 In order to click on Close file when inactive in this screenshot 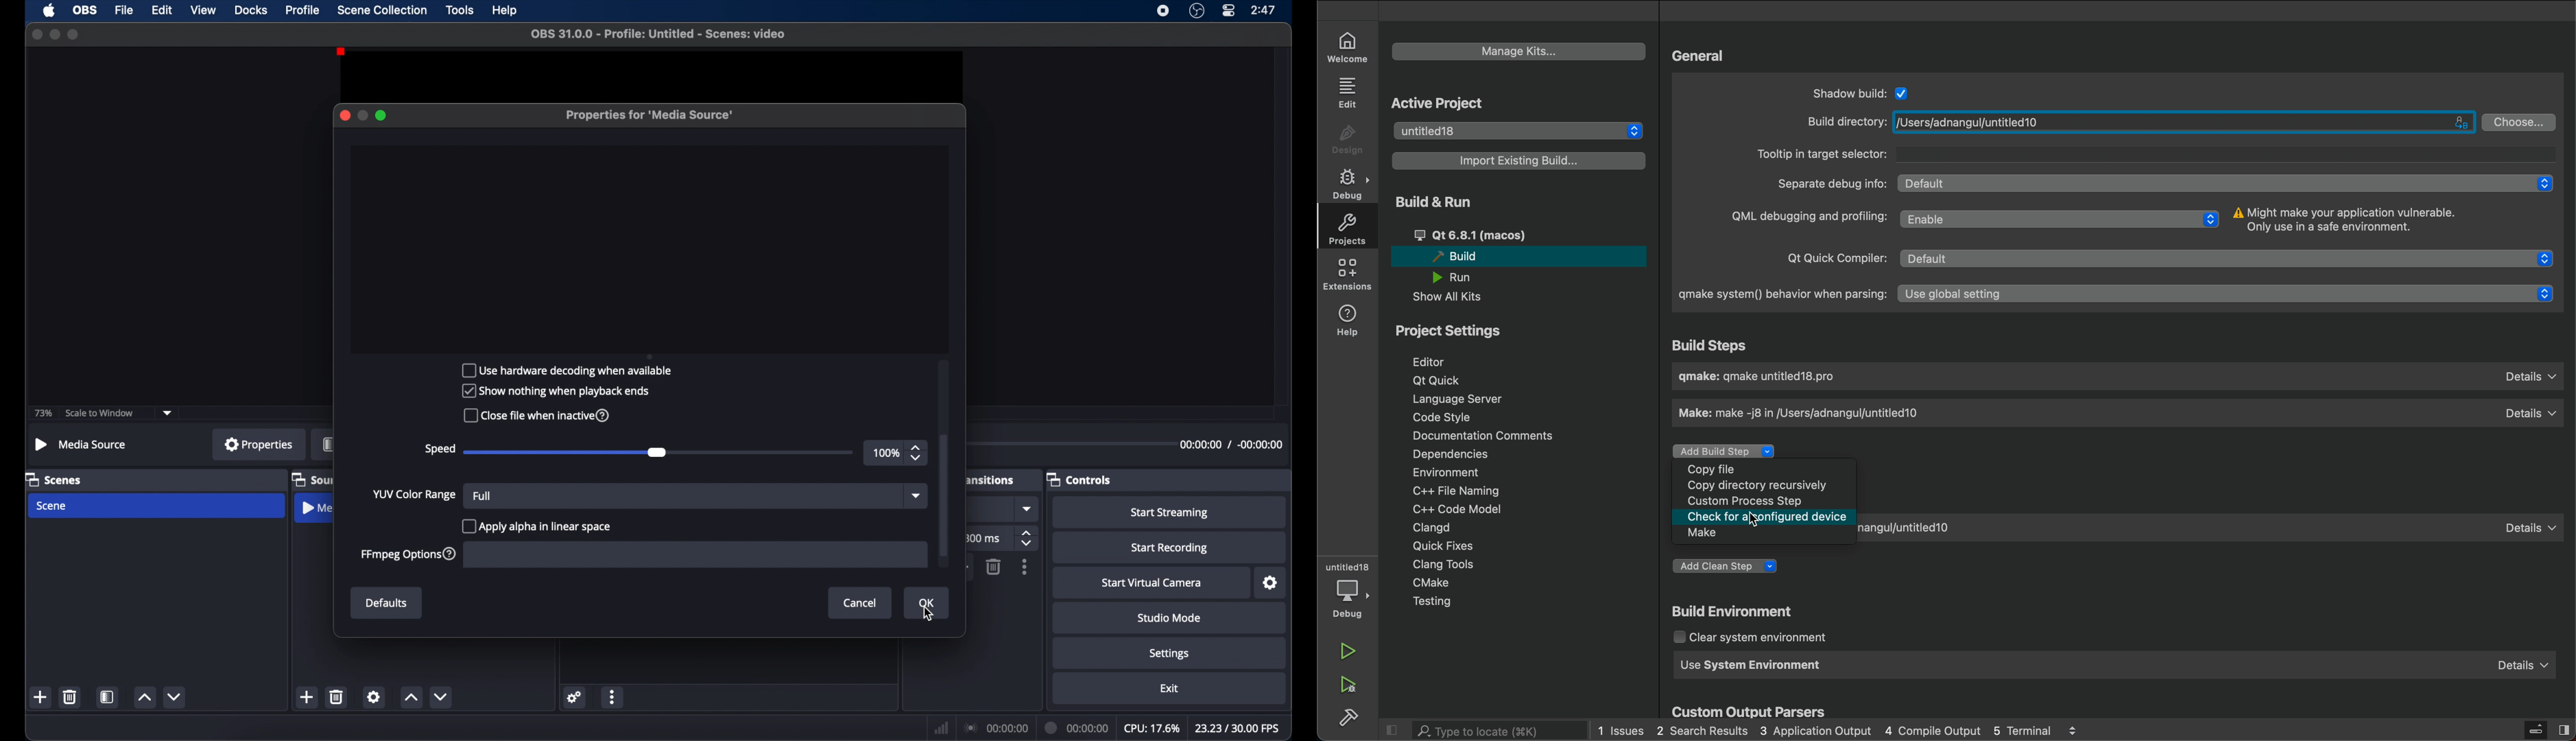, I will do `click(543, 416)`.